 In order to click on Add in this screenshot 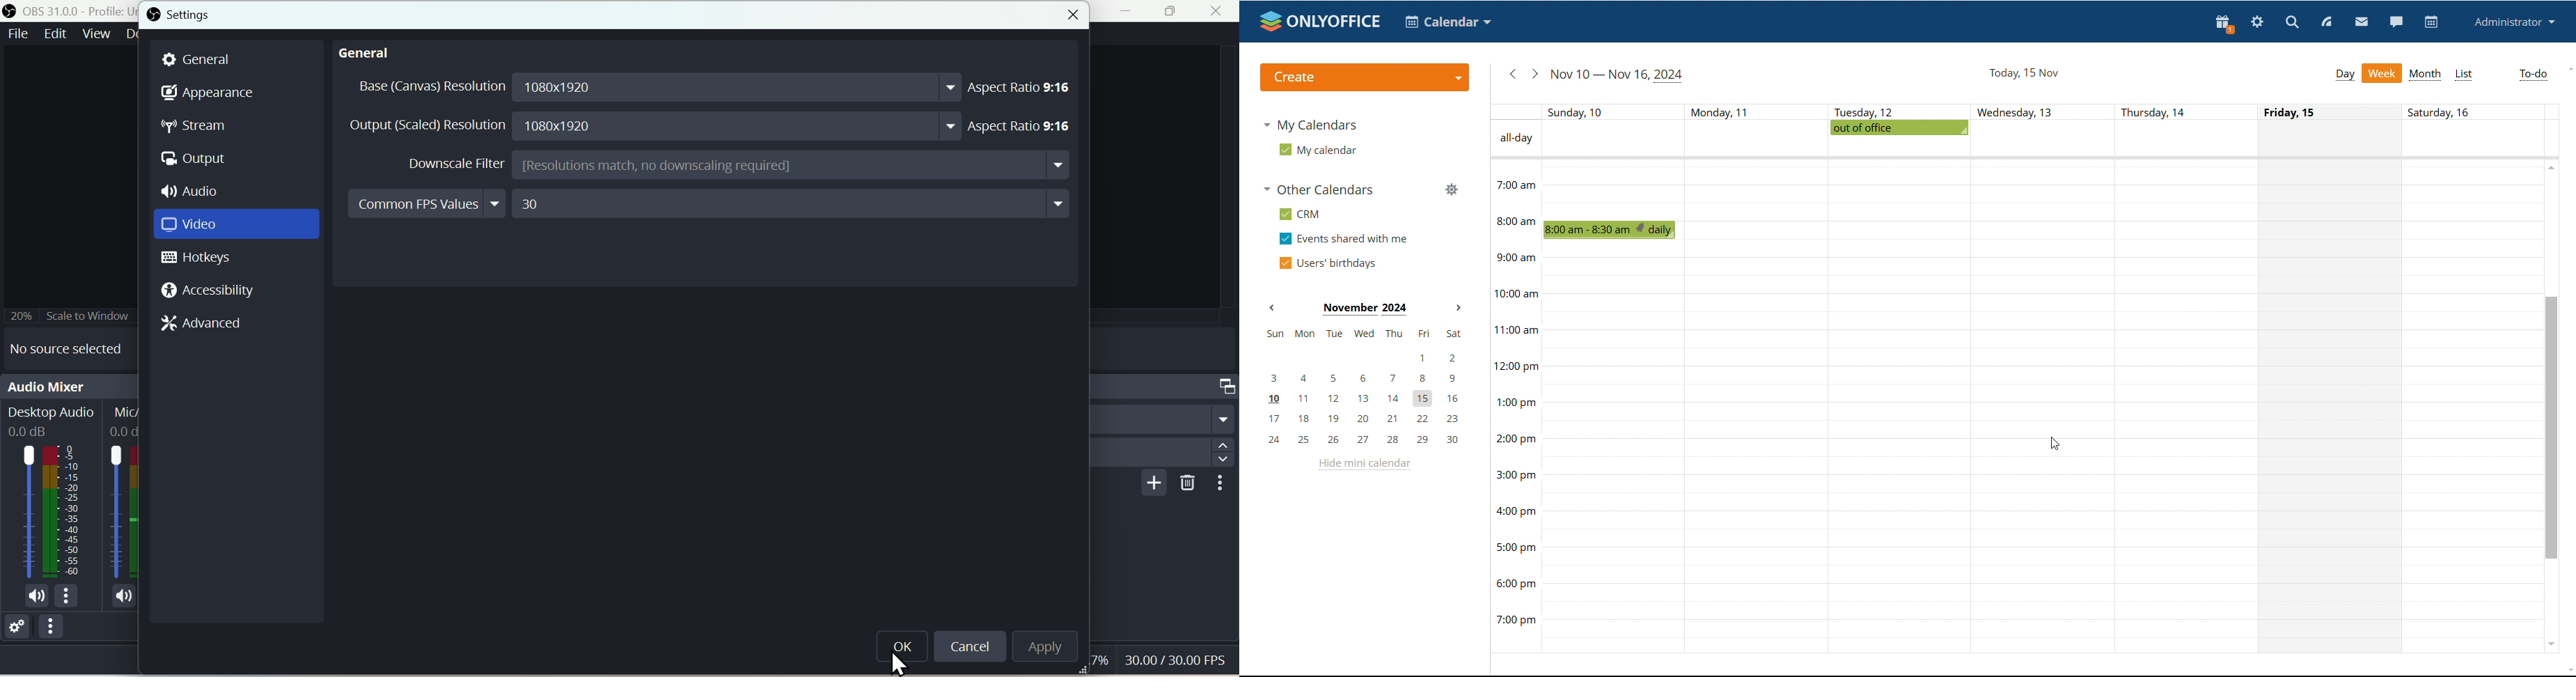, I will do `click(1151, 484)`.